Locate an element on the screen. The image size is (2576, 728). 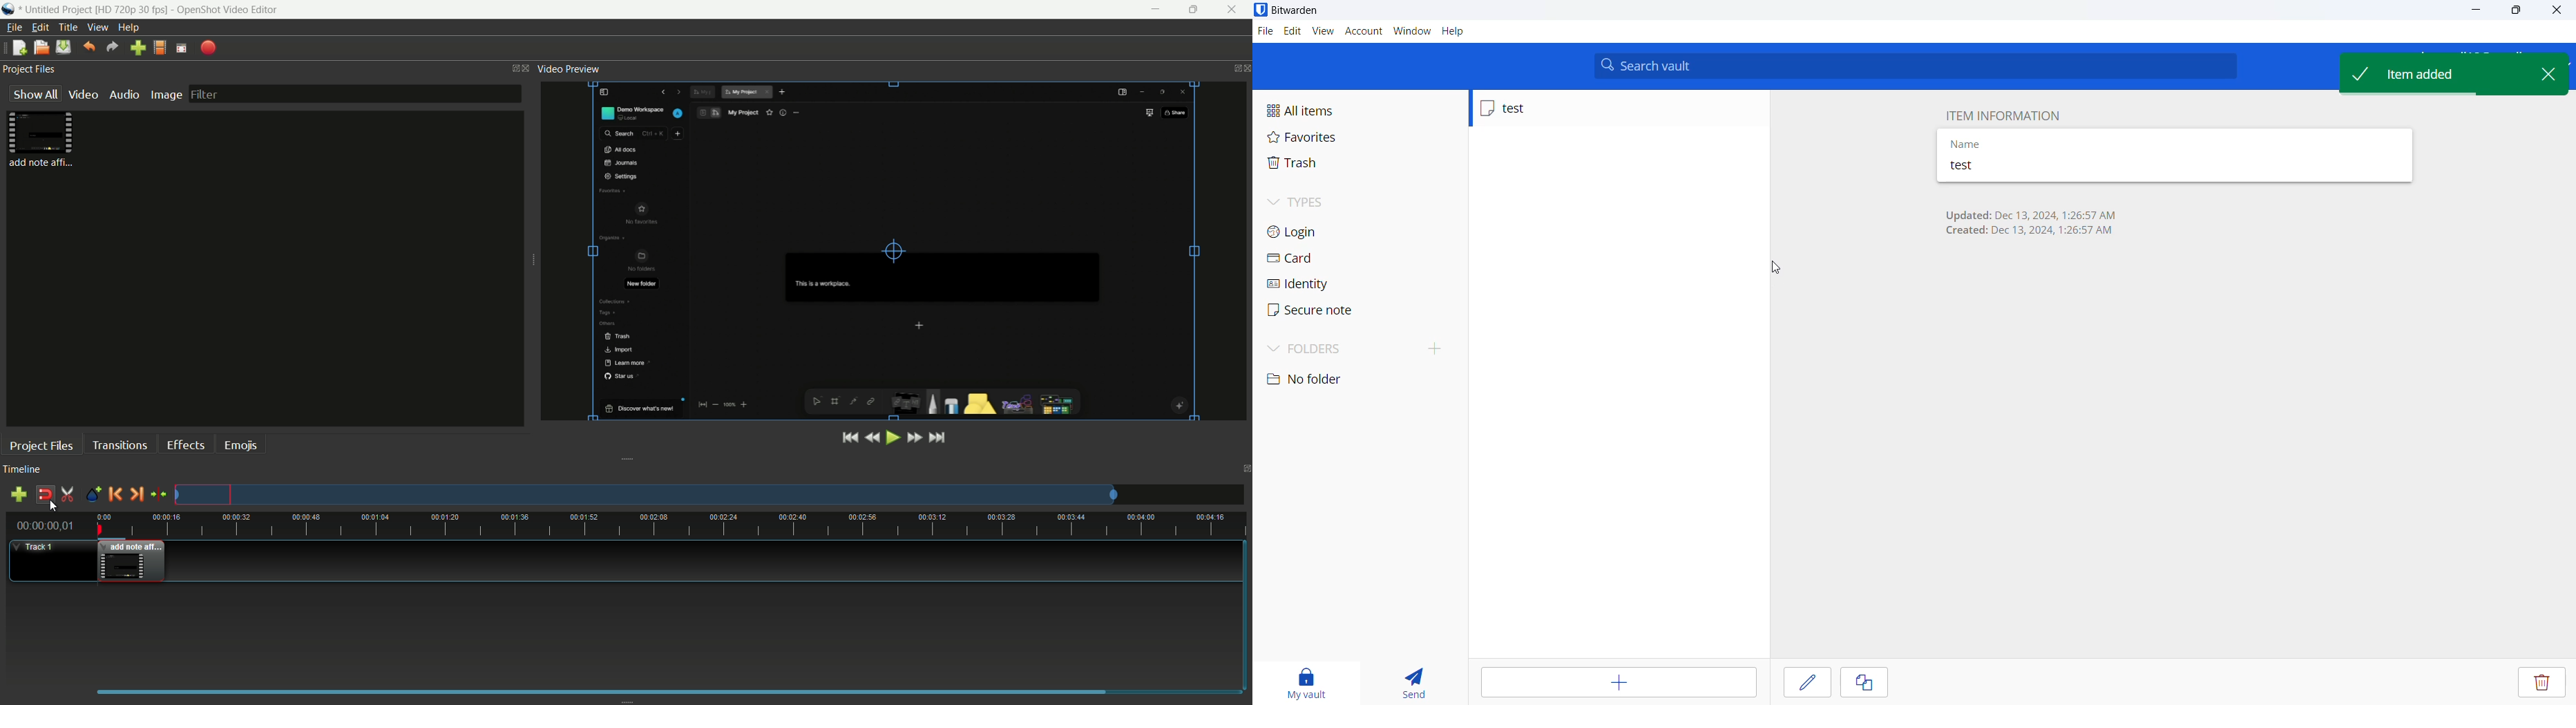
cursor is located at coordinates (1768, 270).